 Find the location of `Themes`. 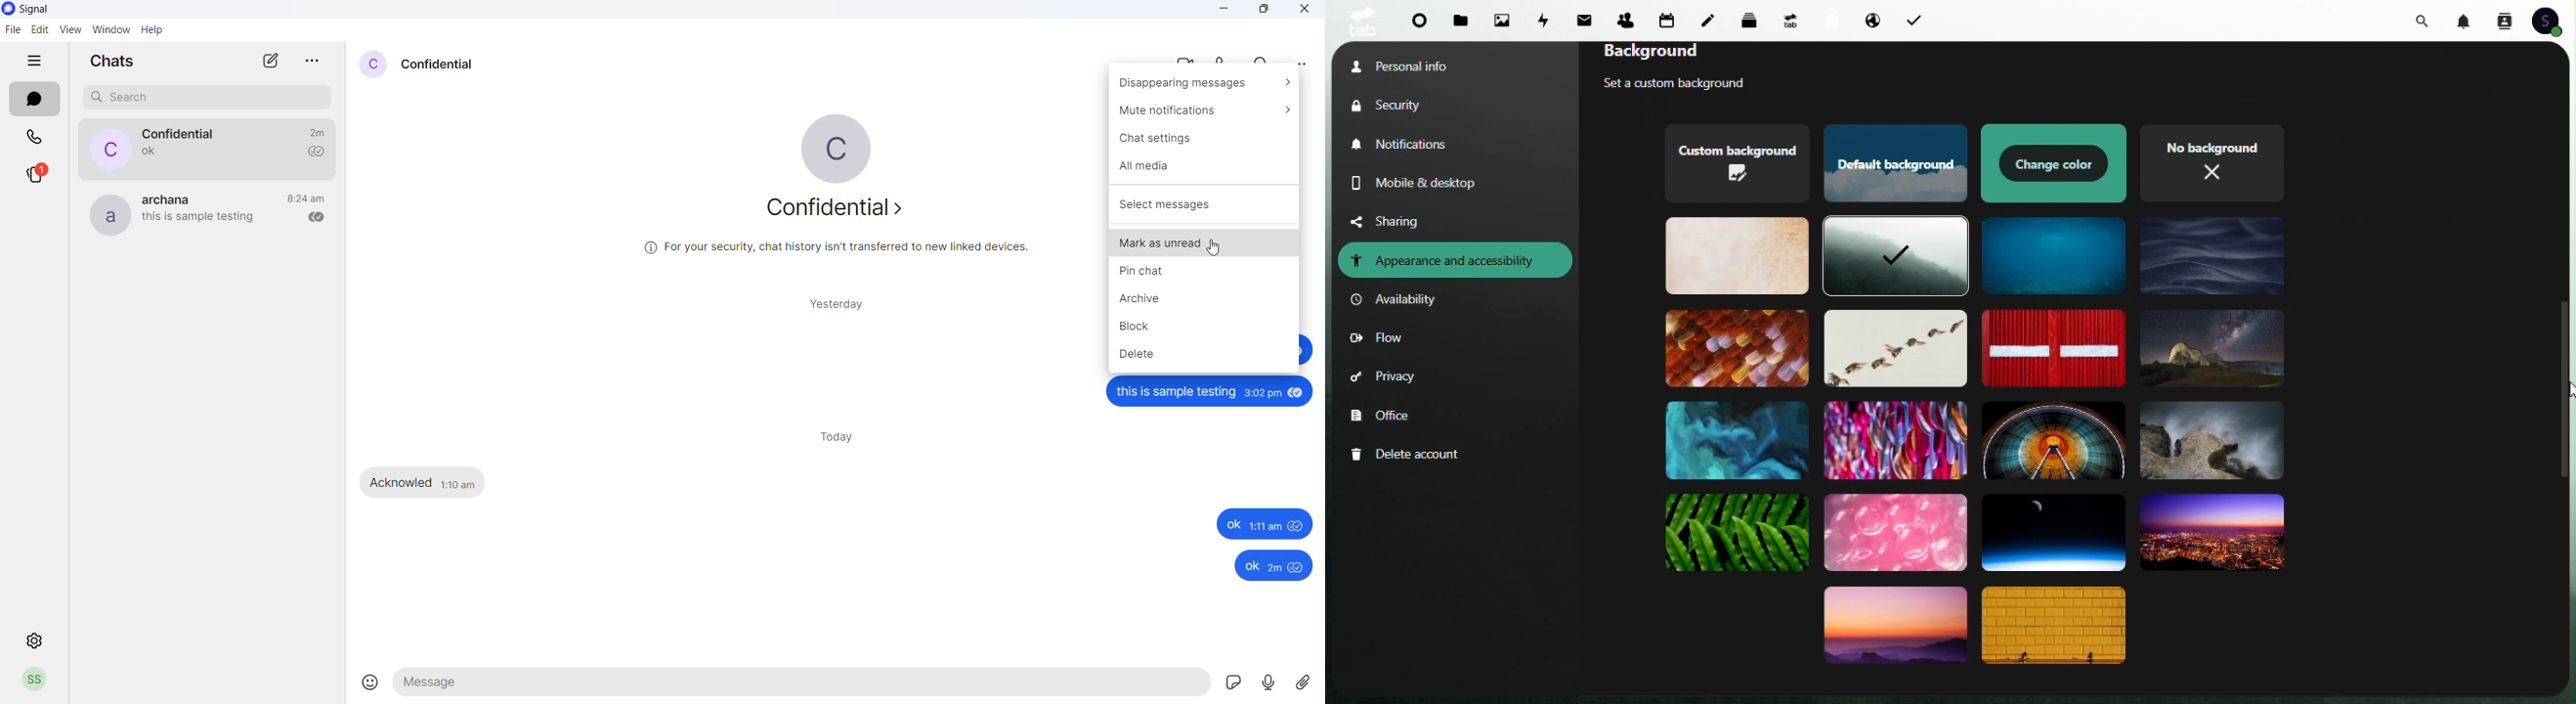

Themes is located at coordinates (1897, 531).